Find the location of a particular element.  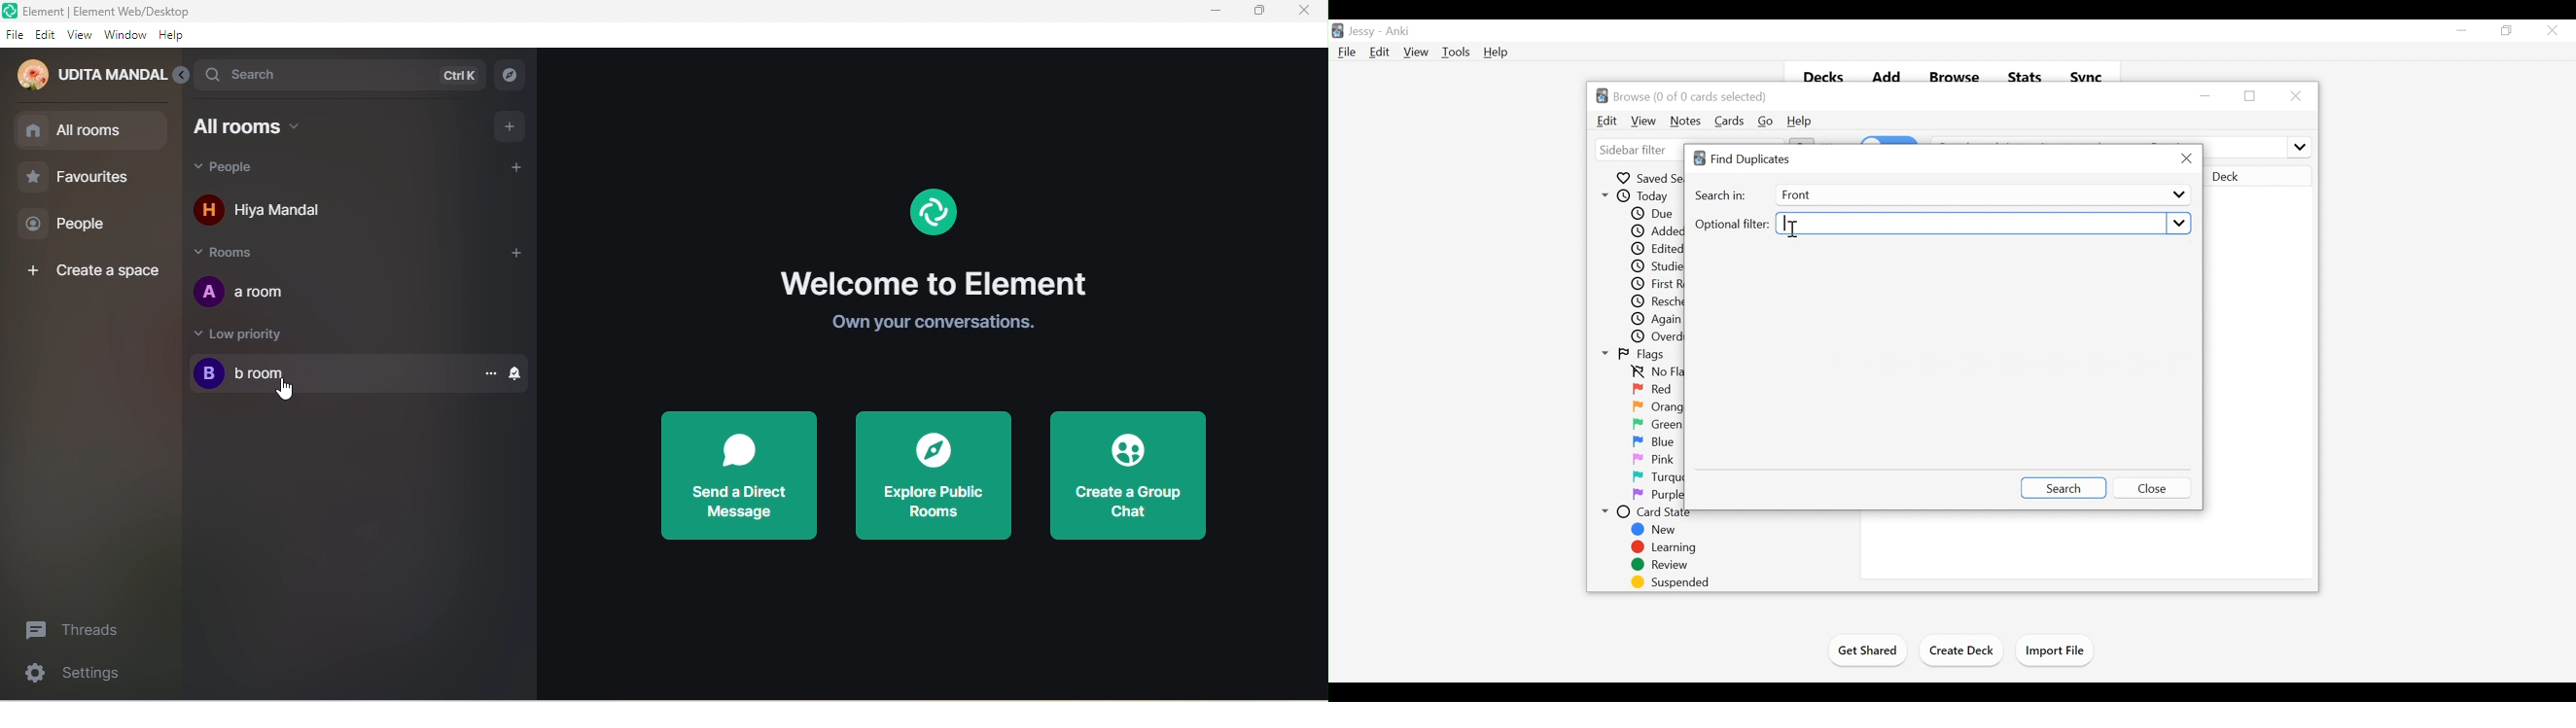

Again is located at coordinates (1657, 320).